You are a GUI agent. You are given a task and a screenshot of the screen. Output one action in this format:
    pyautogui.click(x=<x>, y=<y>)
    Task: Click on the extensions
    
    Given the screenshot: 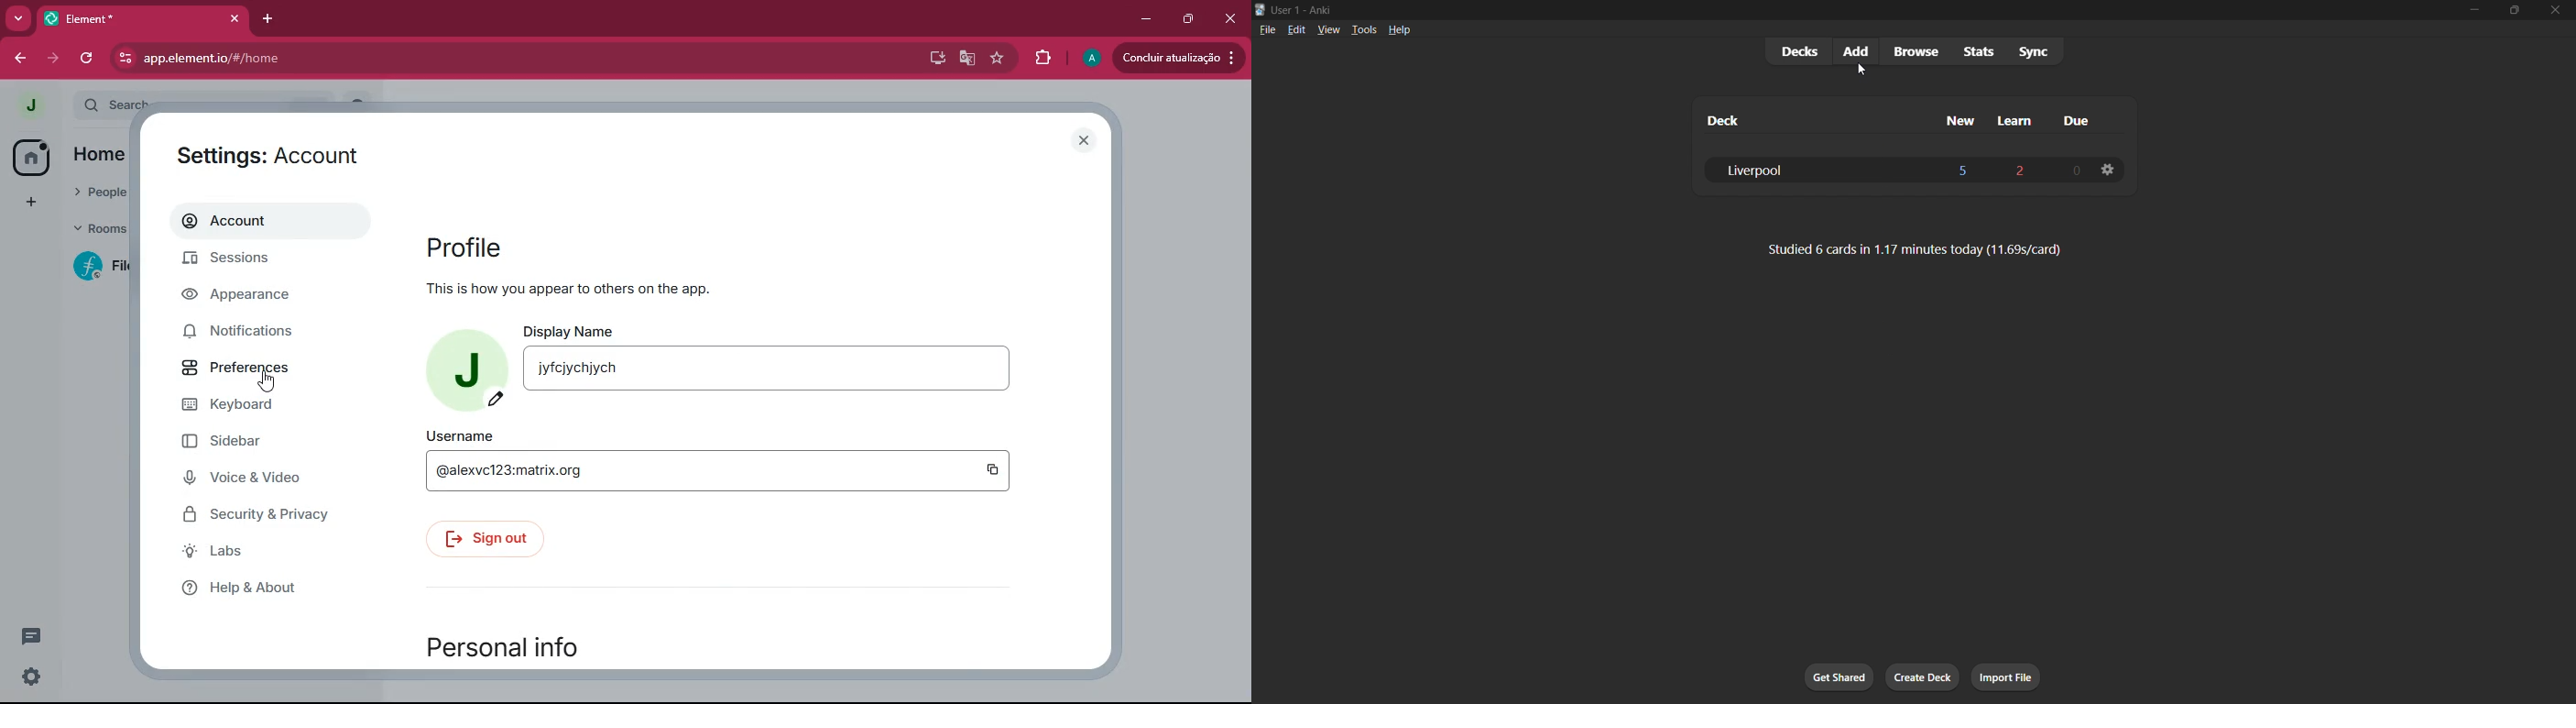 What is the action you would take?
    pyautogui.click(x=1042, y=58)
    